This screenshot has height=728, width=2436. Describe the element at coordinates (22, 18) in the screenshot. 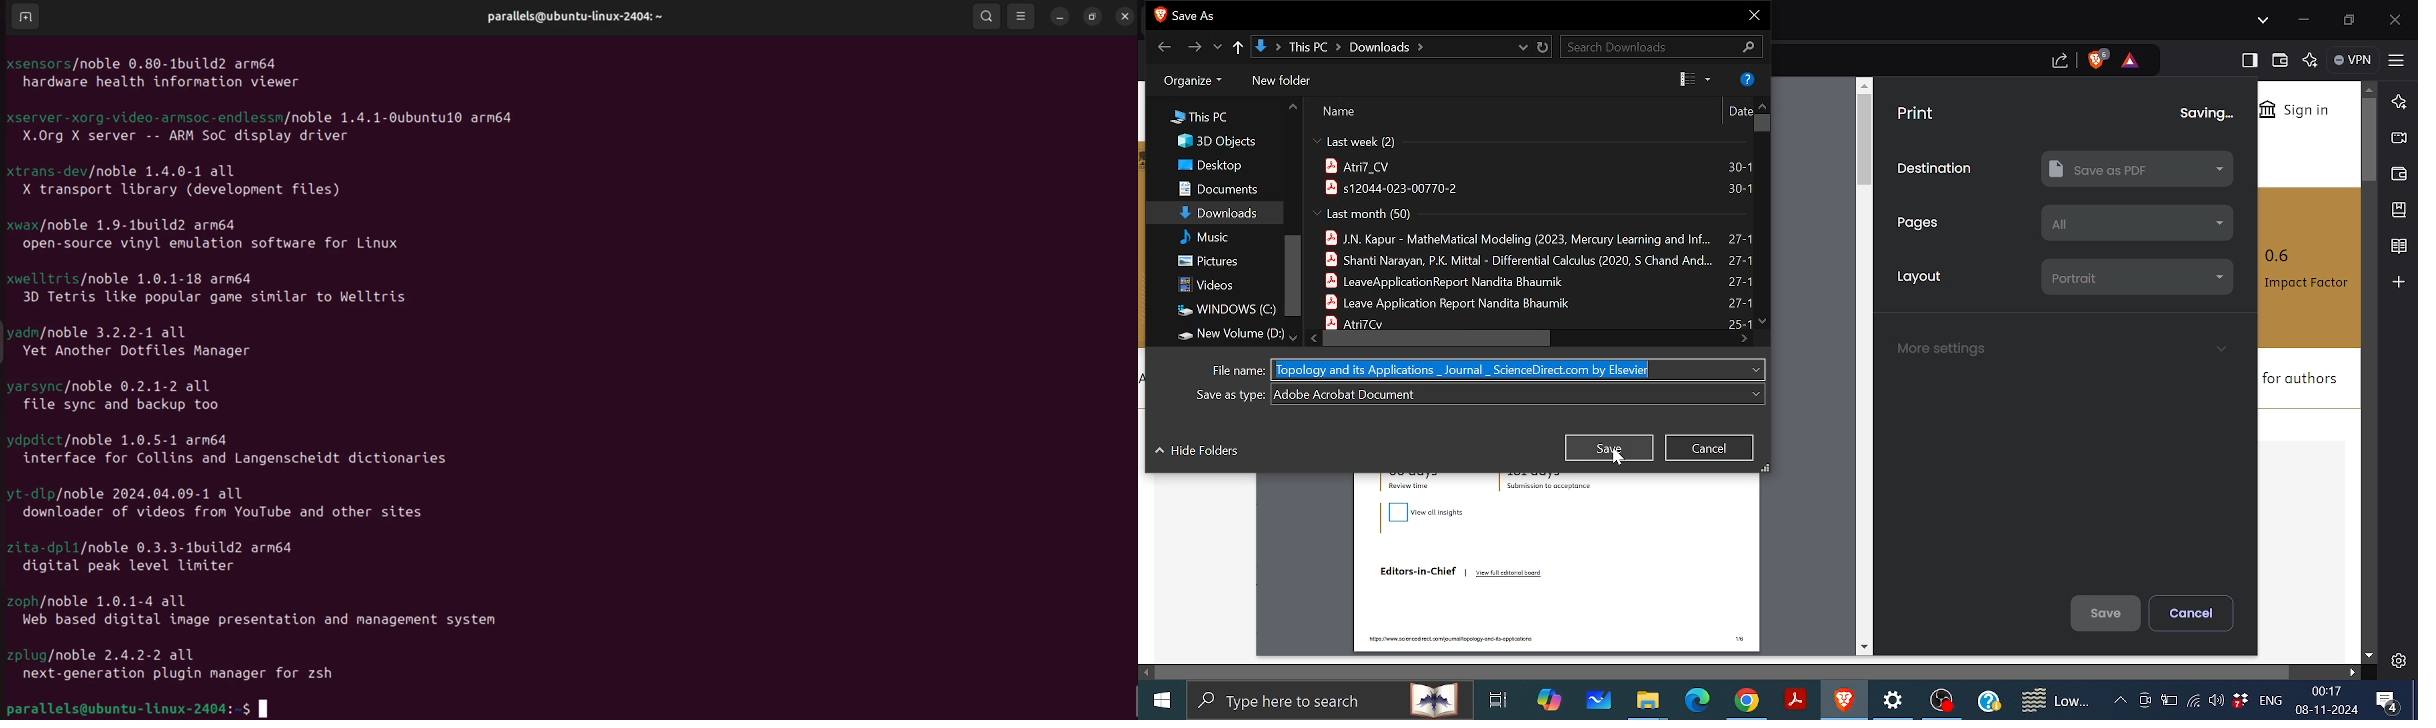

I see `add terminal` at that location.